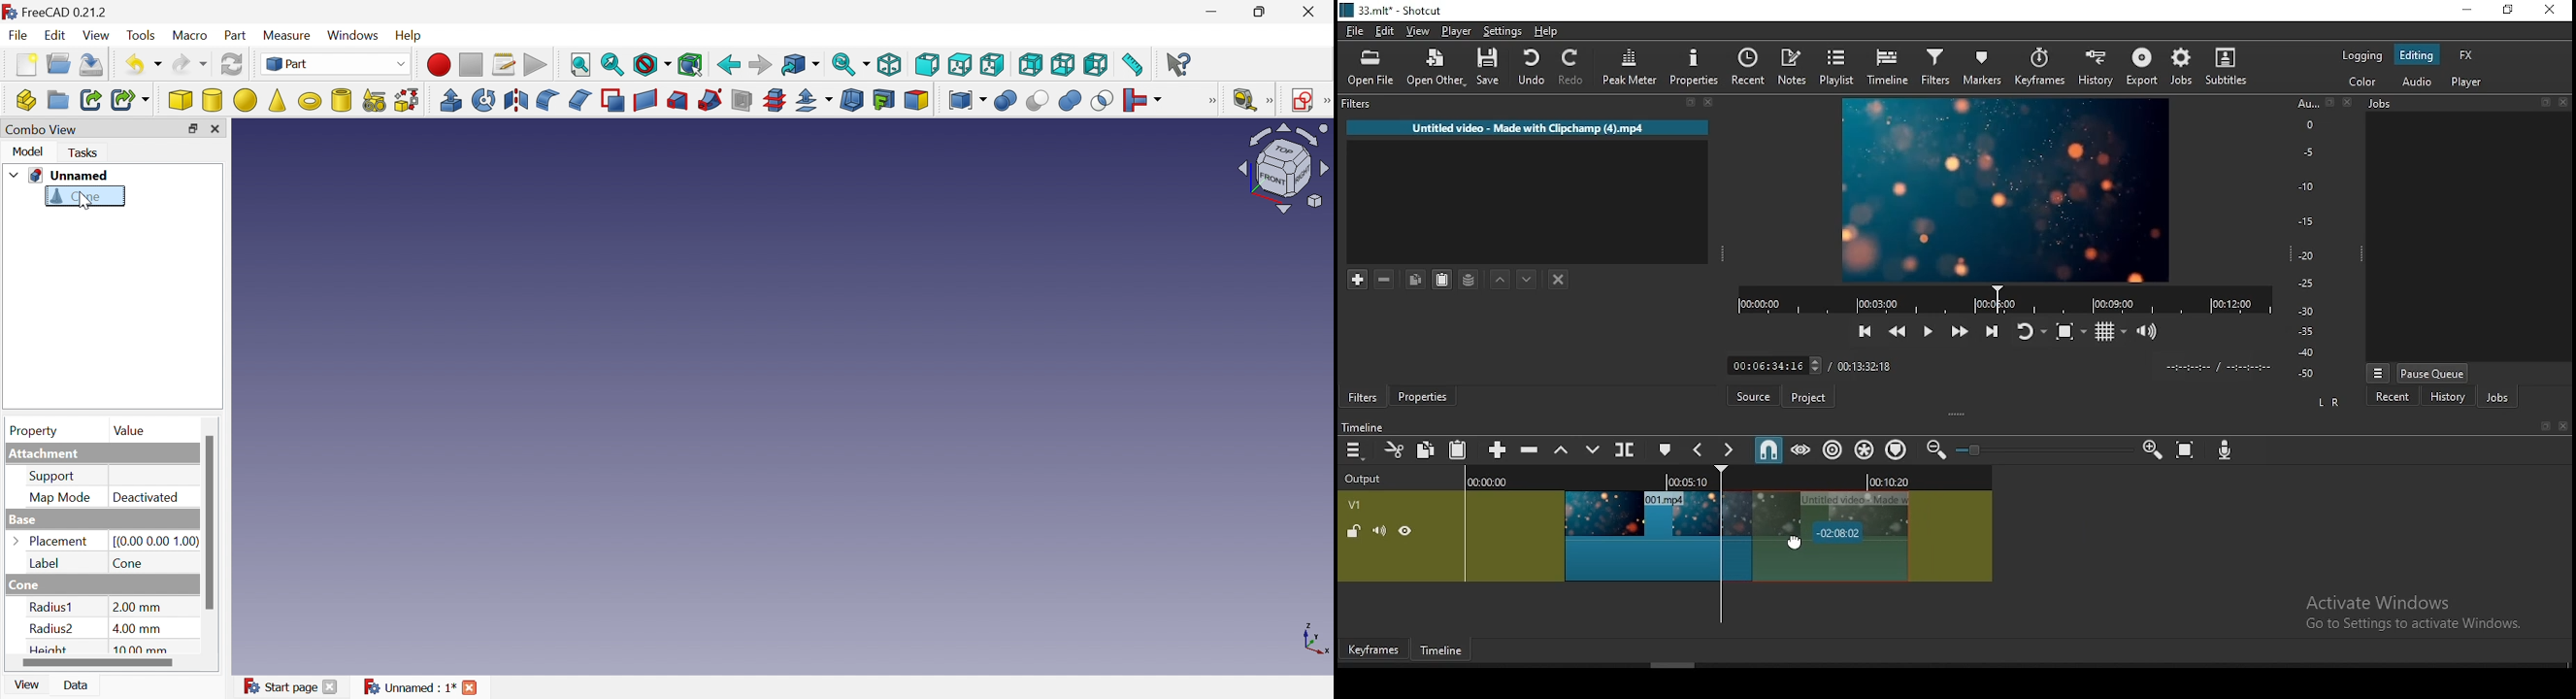 This screenshot has height=700, width=2576. I want to click on Viewing angle, so click(1281, 170).